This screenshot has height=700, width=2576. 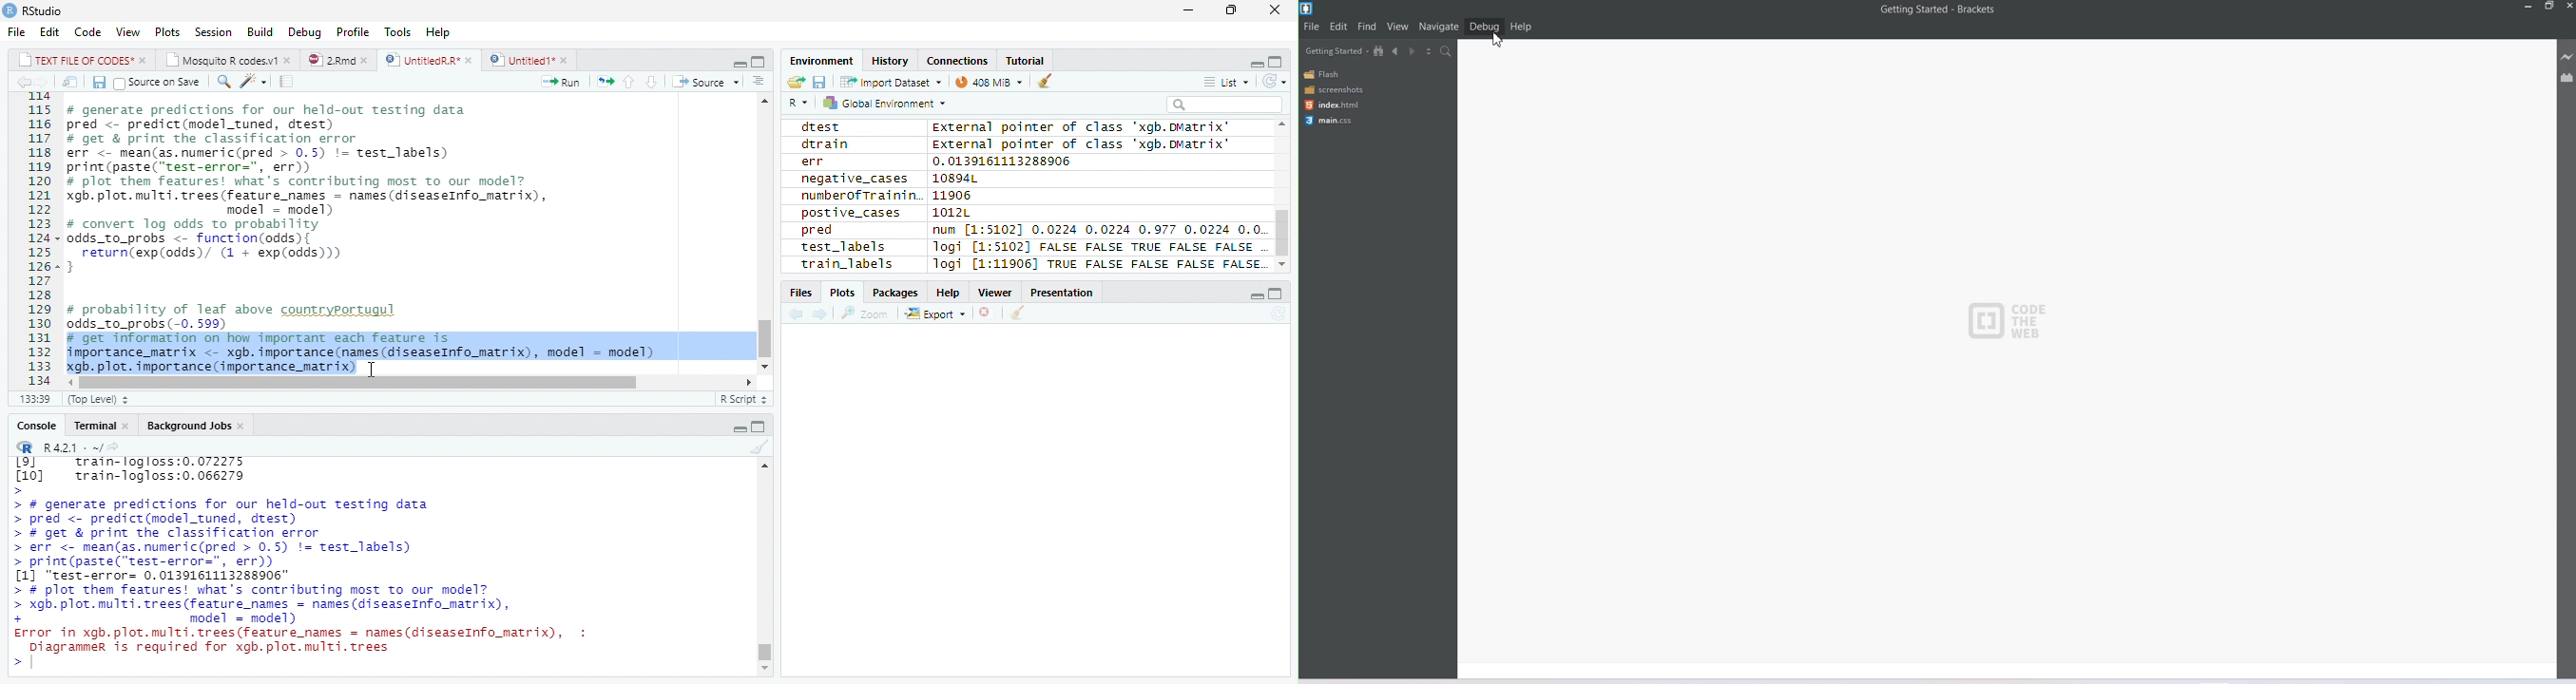 What do you see at coordinates (67, 82) in the screenshot?
I see `Show in new window` at bounding box center [67, 82].